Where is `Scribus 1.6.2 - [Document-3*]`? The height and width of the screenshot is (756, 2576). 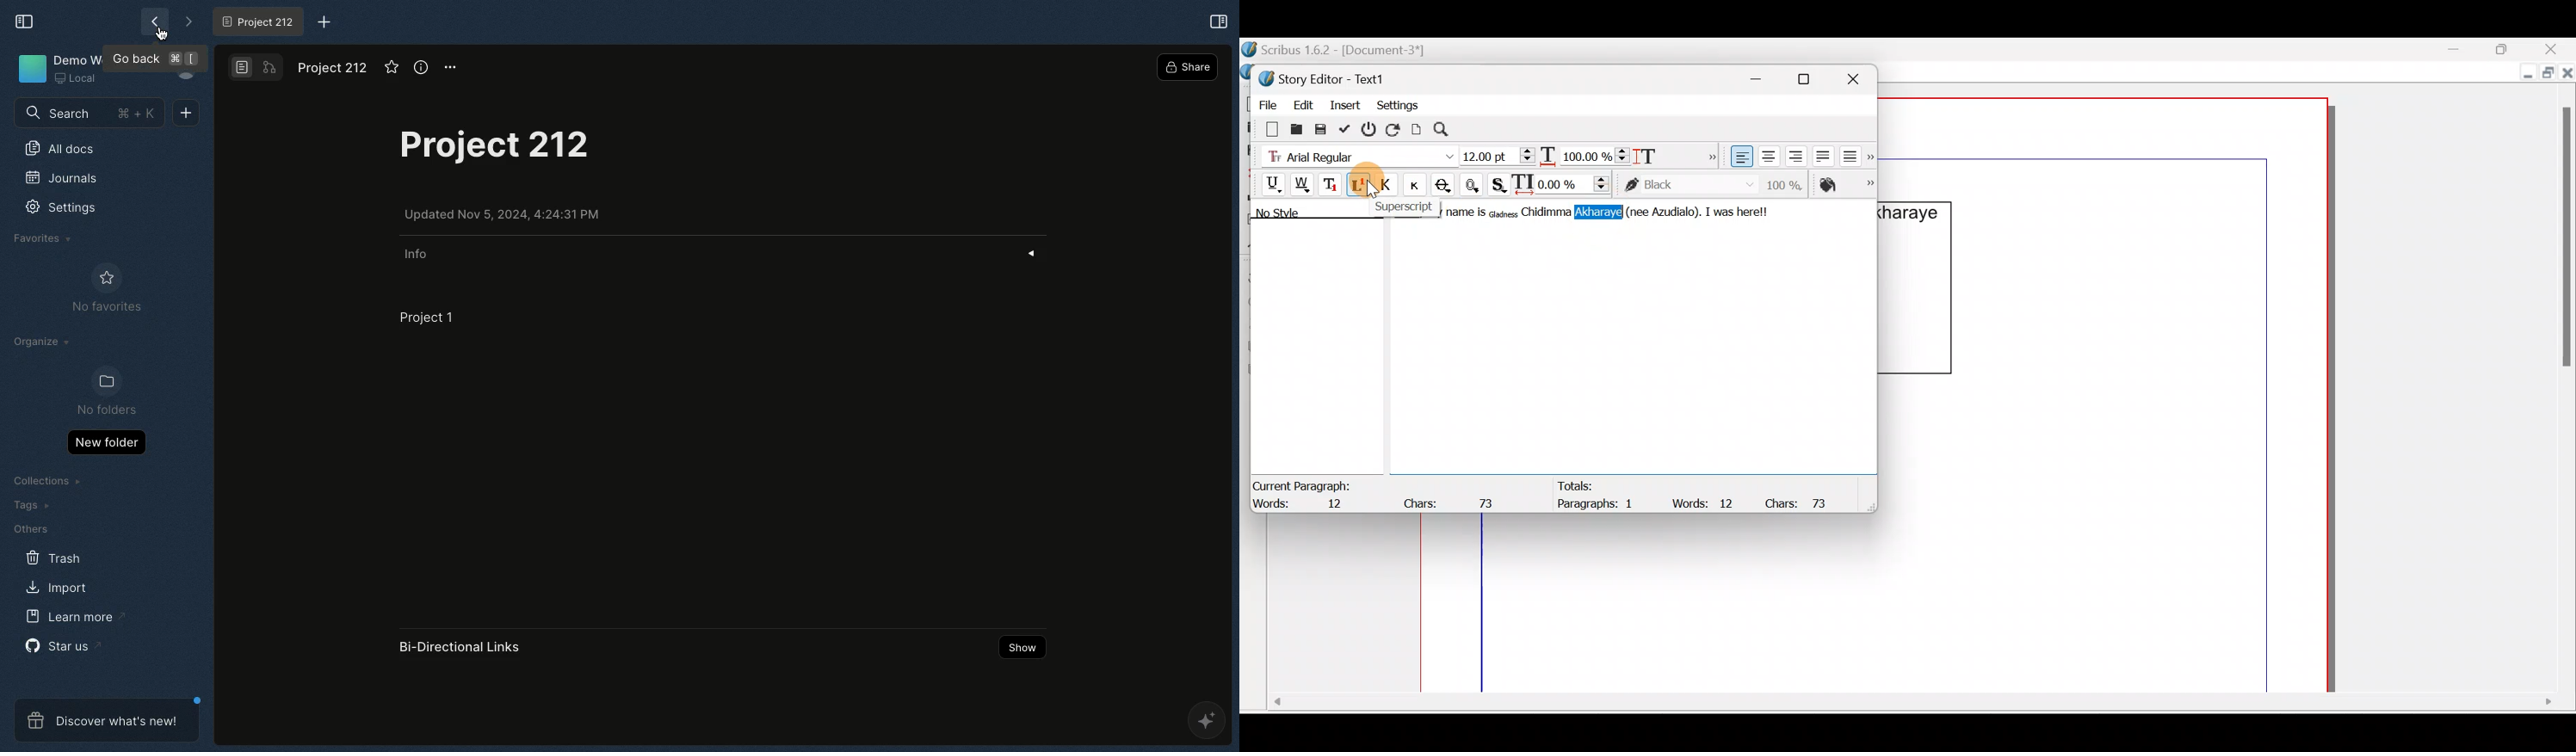
Scribus 1.6.2 - [Document-3*] is located at coordinates (1349, 51).